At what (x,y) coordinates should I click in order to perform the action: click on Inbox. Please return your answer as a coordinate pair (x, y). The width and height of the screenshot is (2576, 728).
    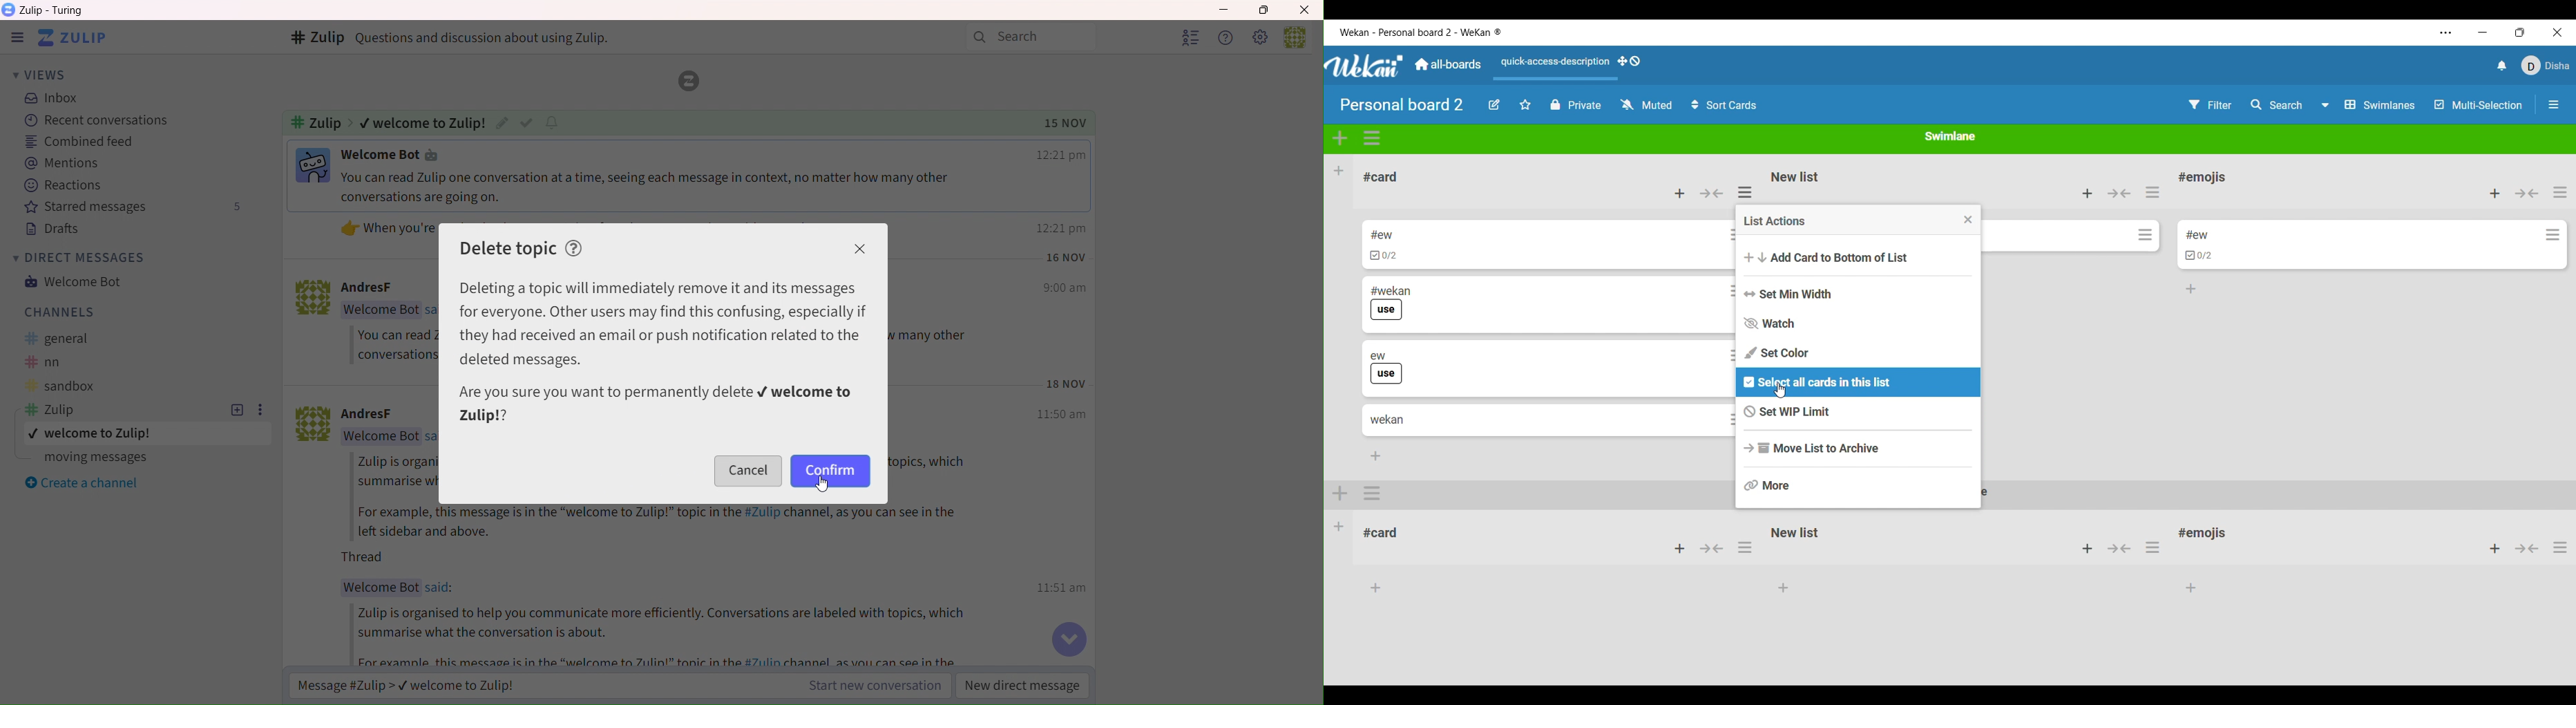
    Looking at the image, I should click on (51, 99).